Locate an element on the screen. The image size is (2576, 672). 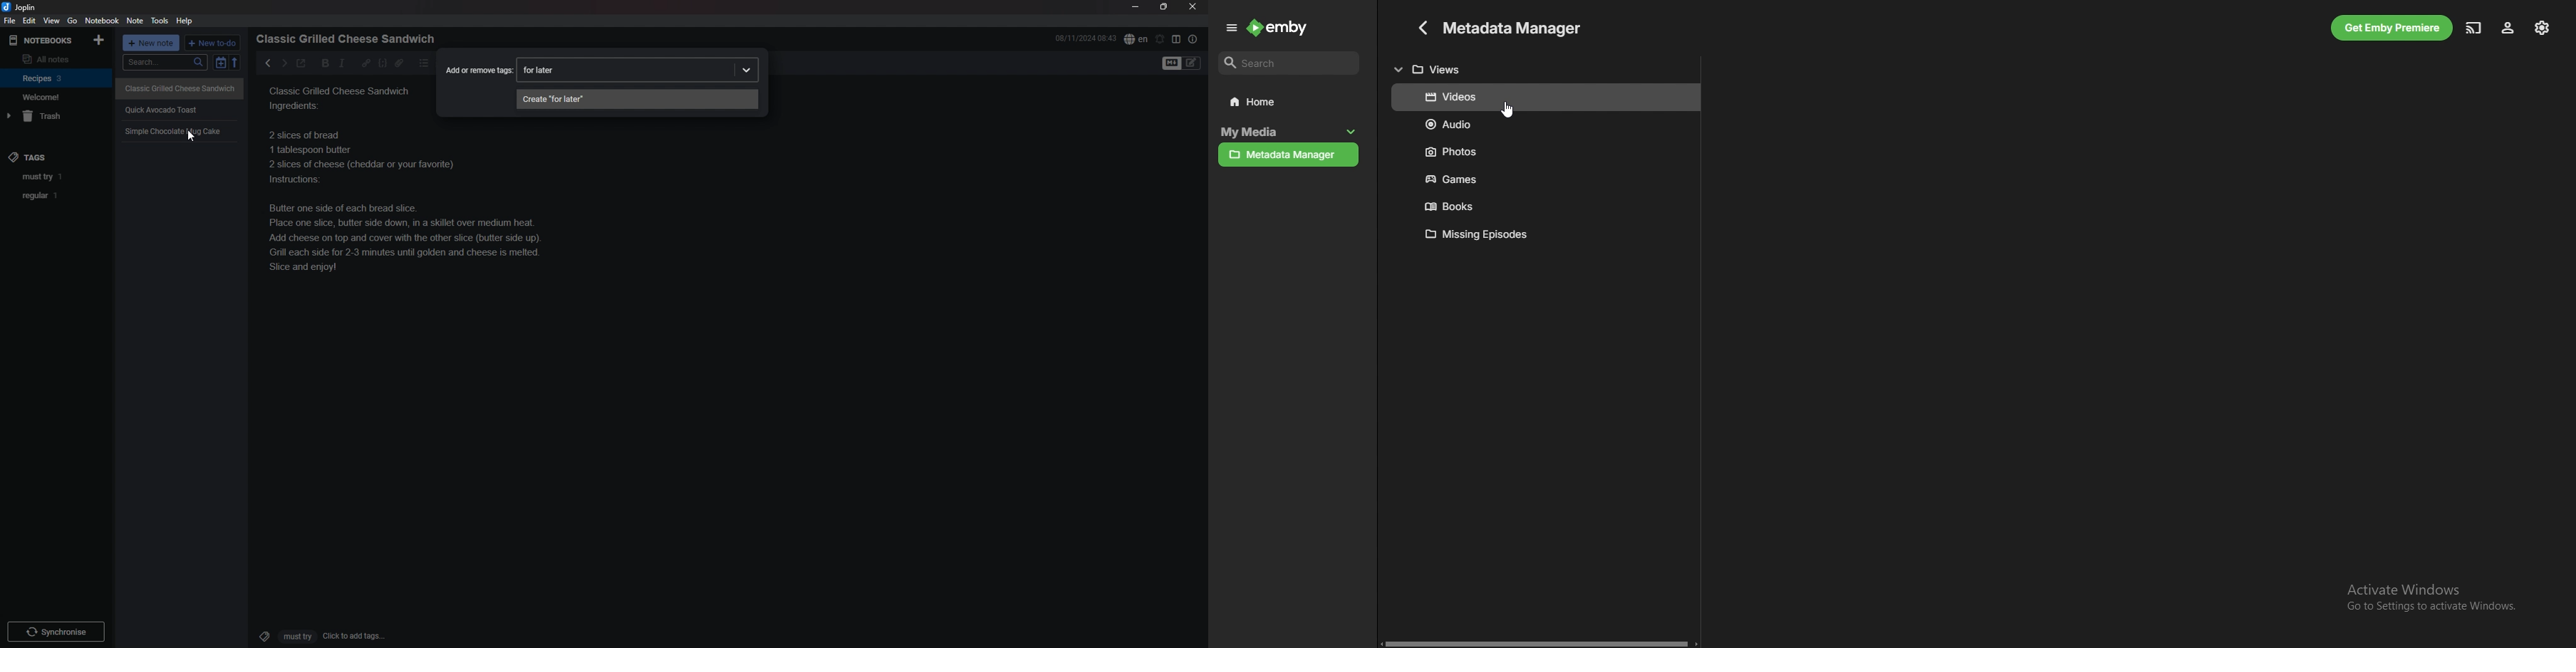
view is located at coordinates (51, 21).